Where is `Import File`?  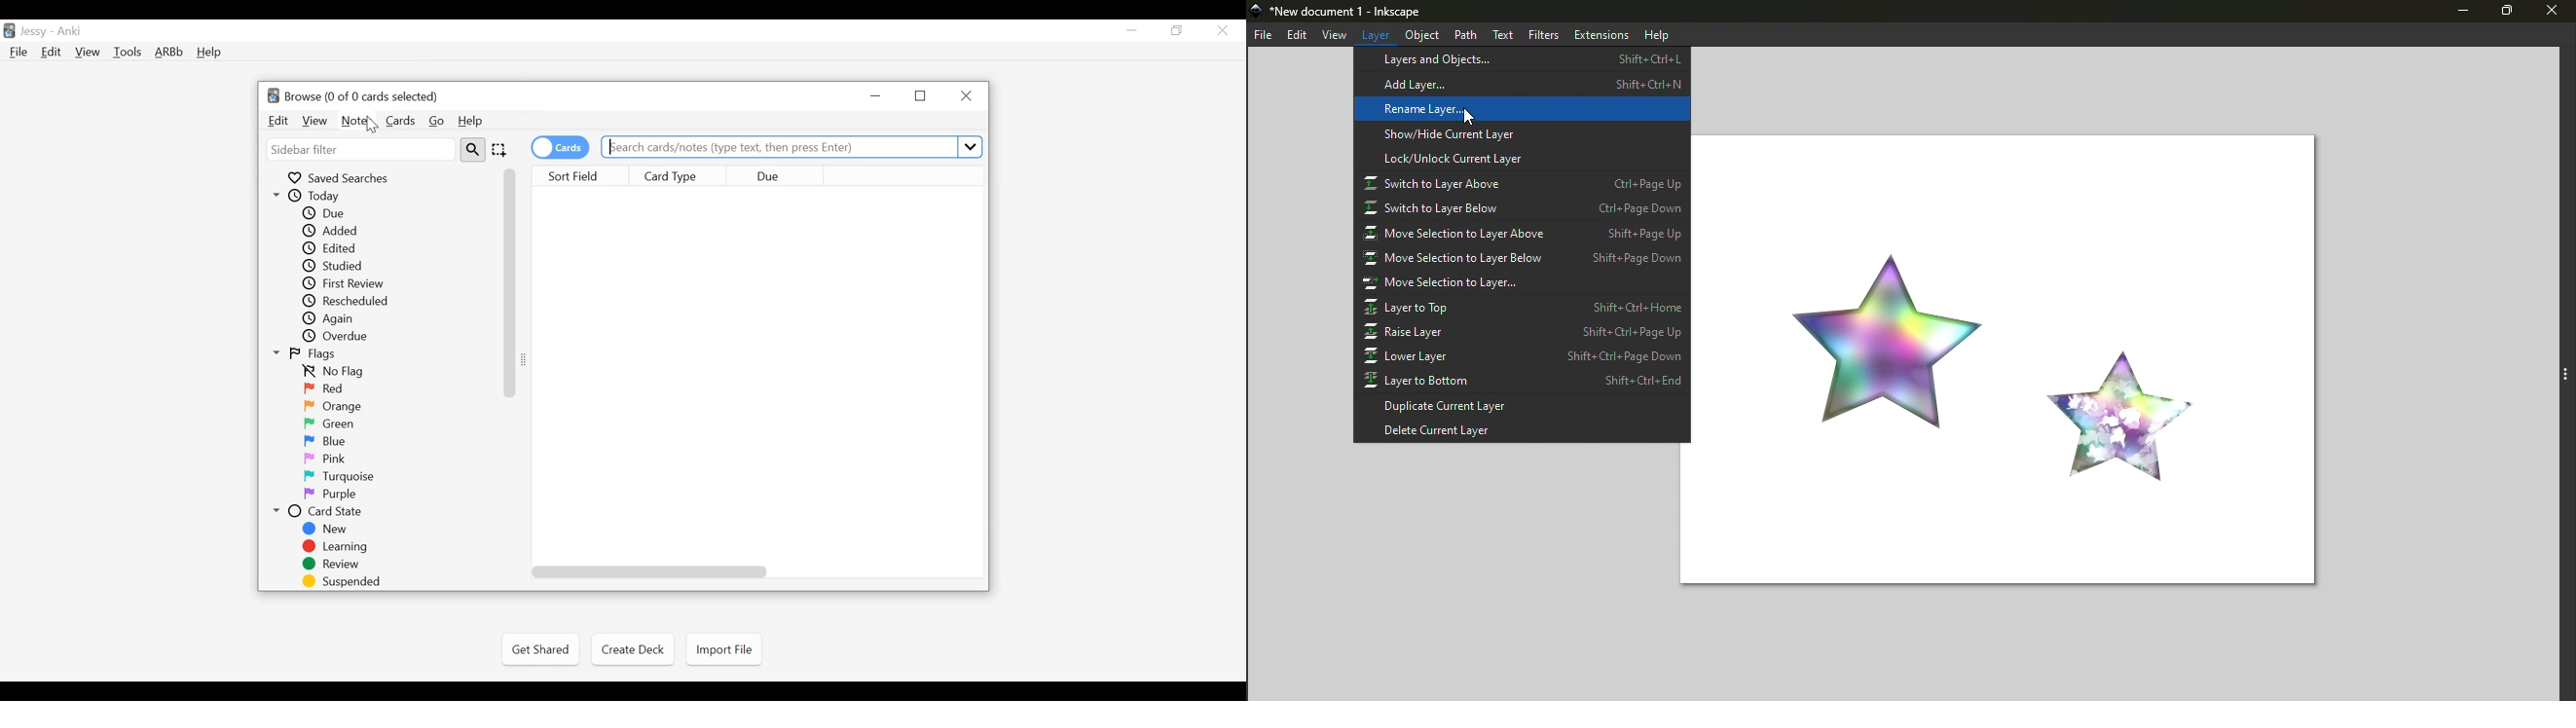 Import File is located at coordinates (724, 650).